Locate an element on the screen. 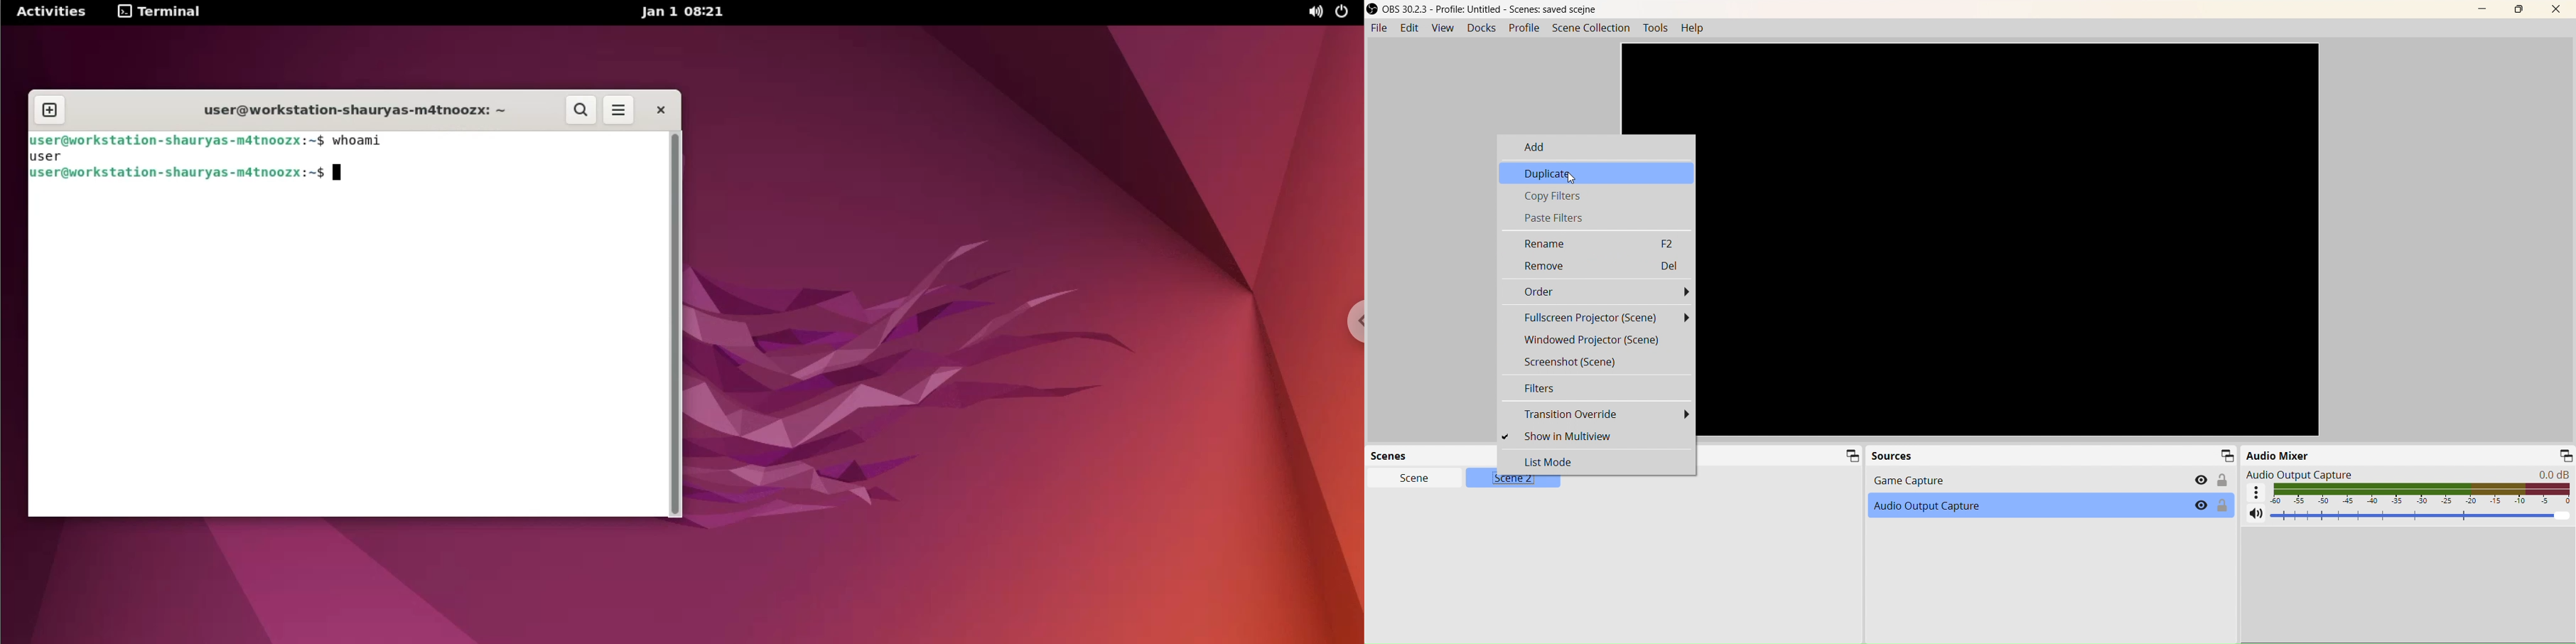 Image resolution: width=2576 pixels, height=644 pixels. more options is located at coordinates (620, 112).